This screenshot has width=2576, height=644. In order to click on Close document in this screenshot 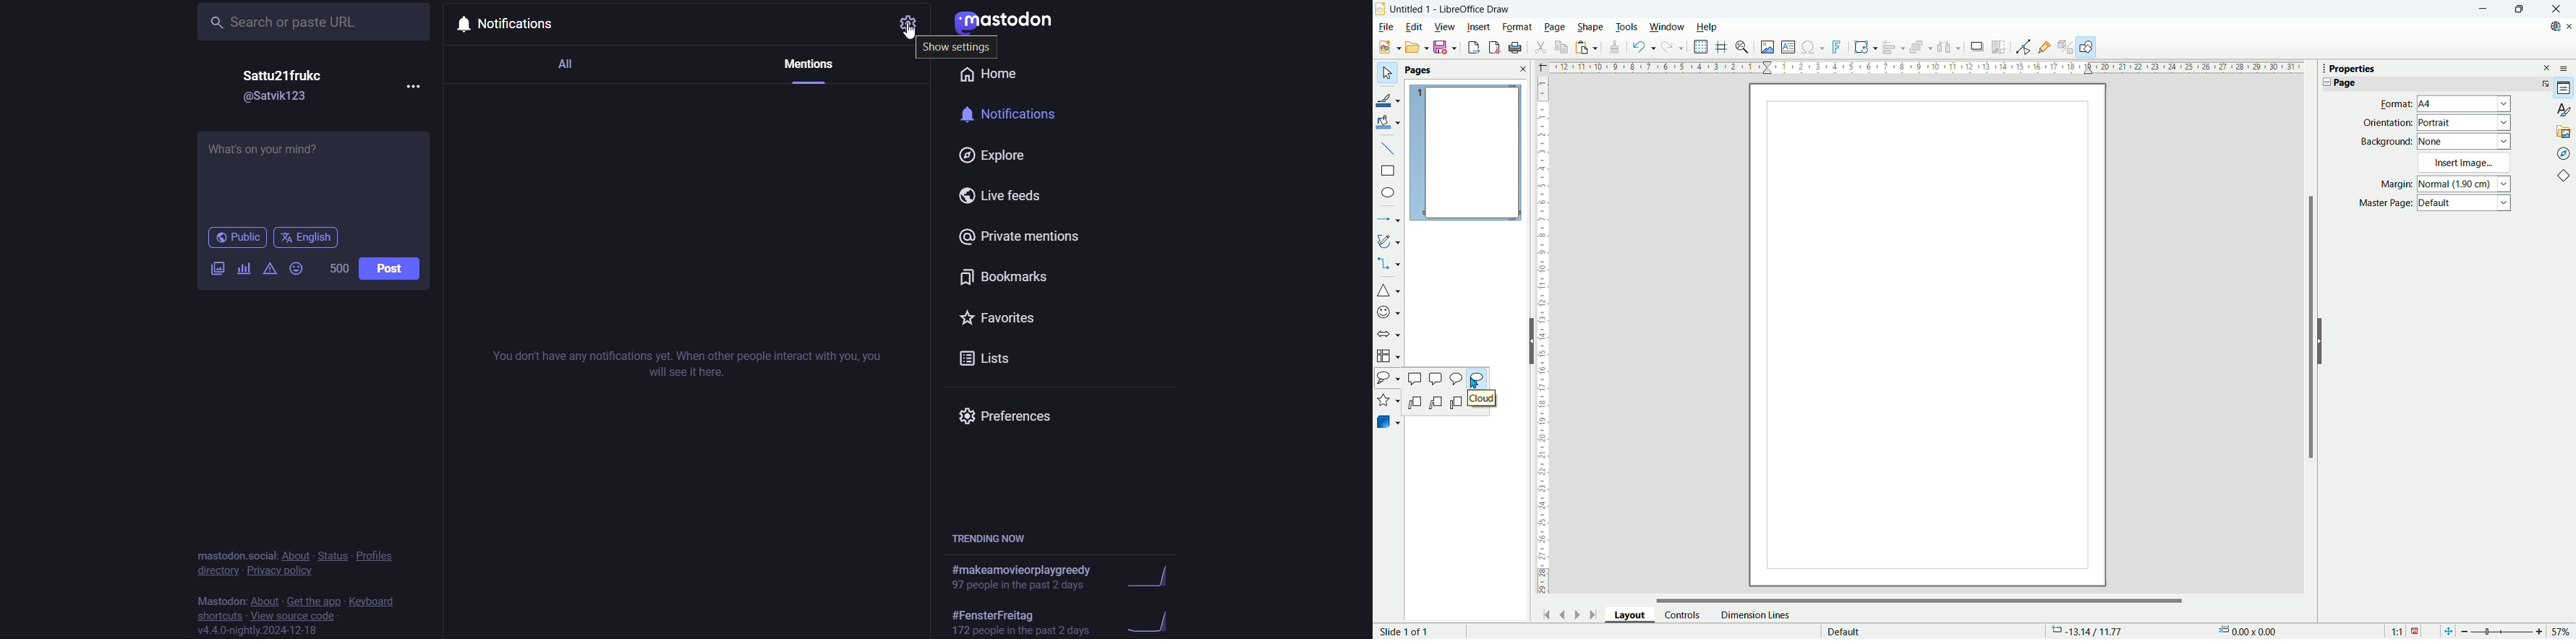, I will do `click(2568, 26)`.